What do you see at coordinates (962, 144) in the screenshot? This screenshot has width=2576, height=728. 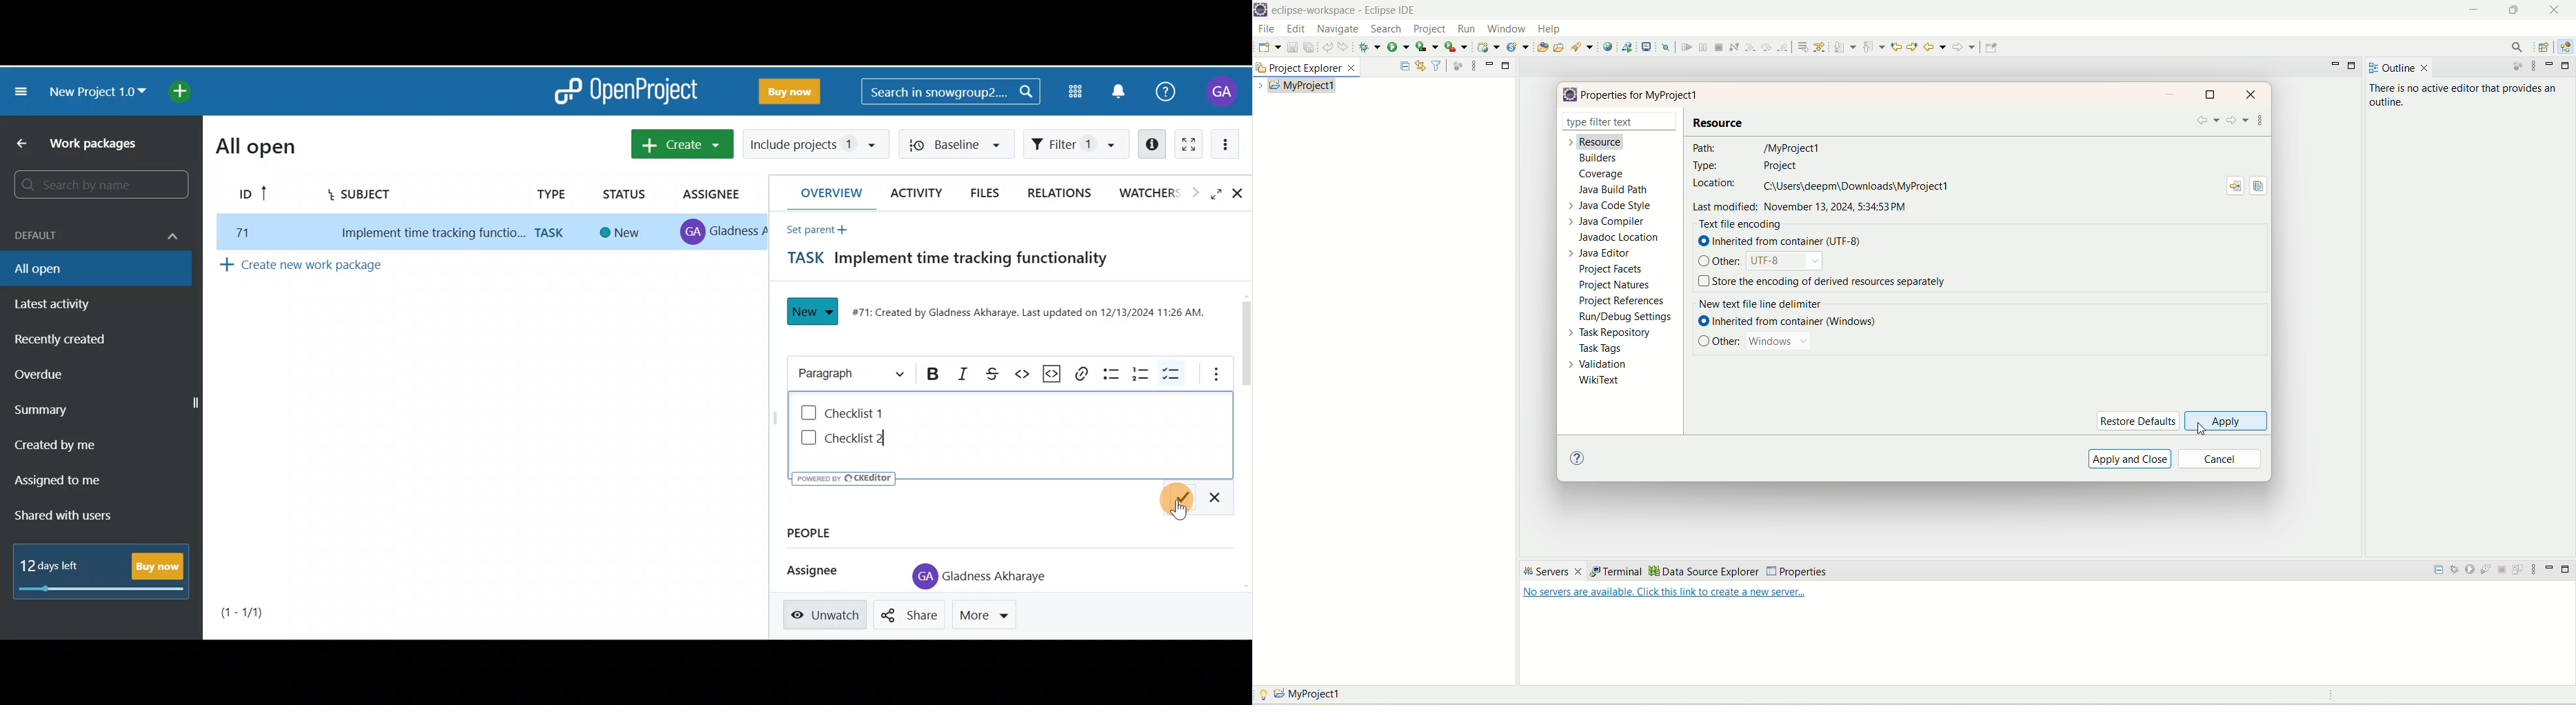 I see `Baseline` at bounding box center [962, 144].